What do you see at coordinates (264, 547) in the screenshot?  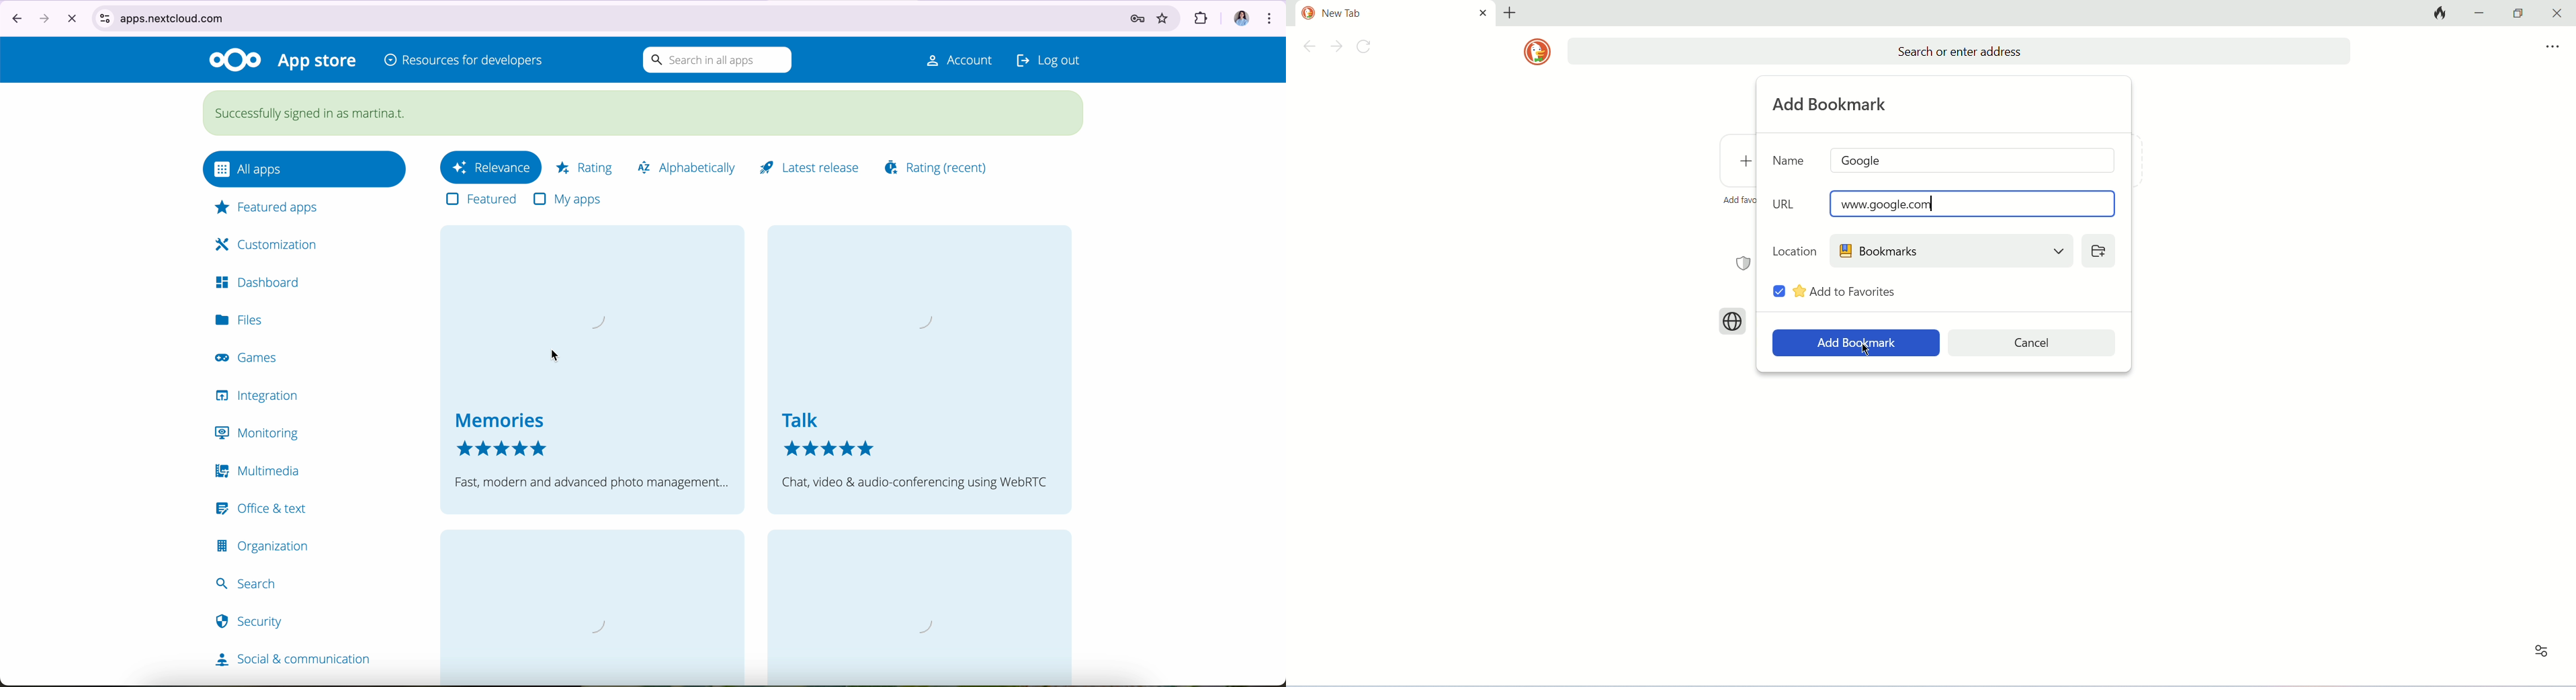 I see `organization` at bounding box center [264, 547].